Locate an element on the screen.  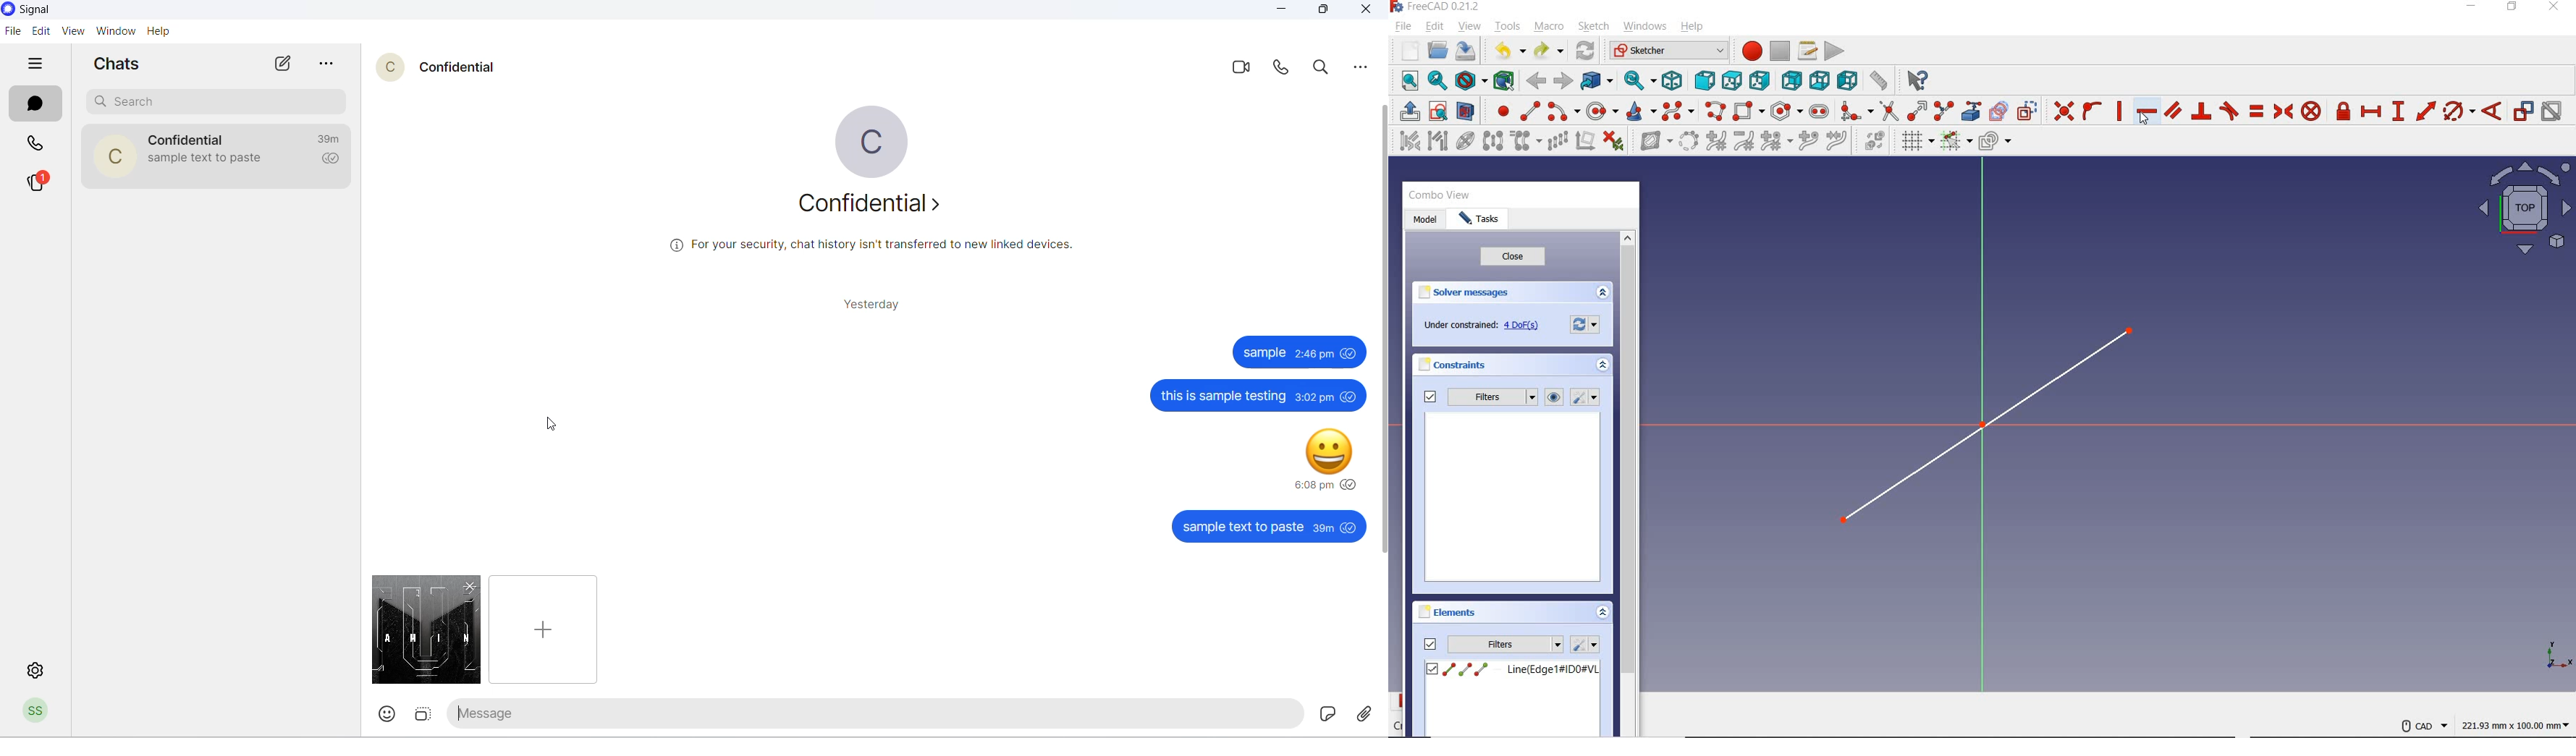
BOTTOM is located at coordinates (1820, 80).